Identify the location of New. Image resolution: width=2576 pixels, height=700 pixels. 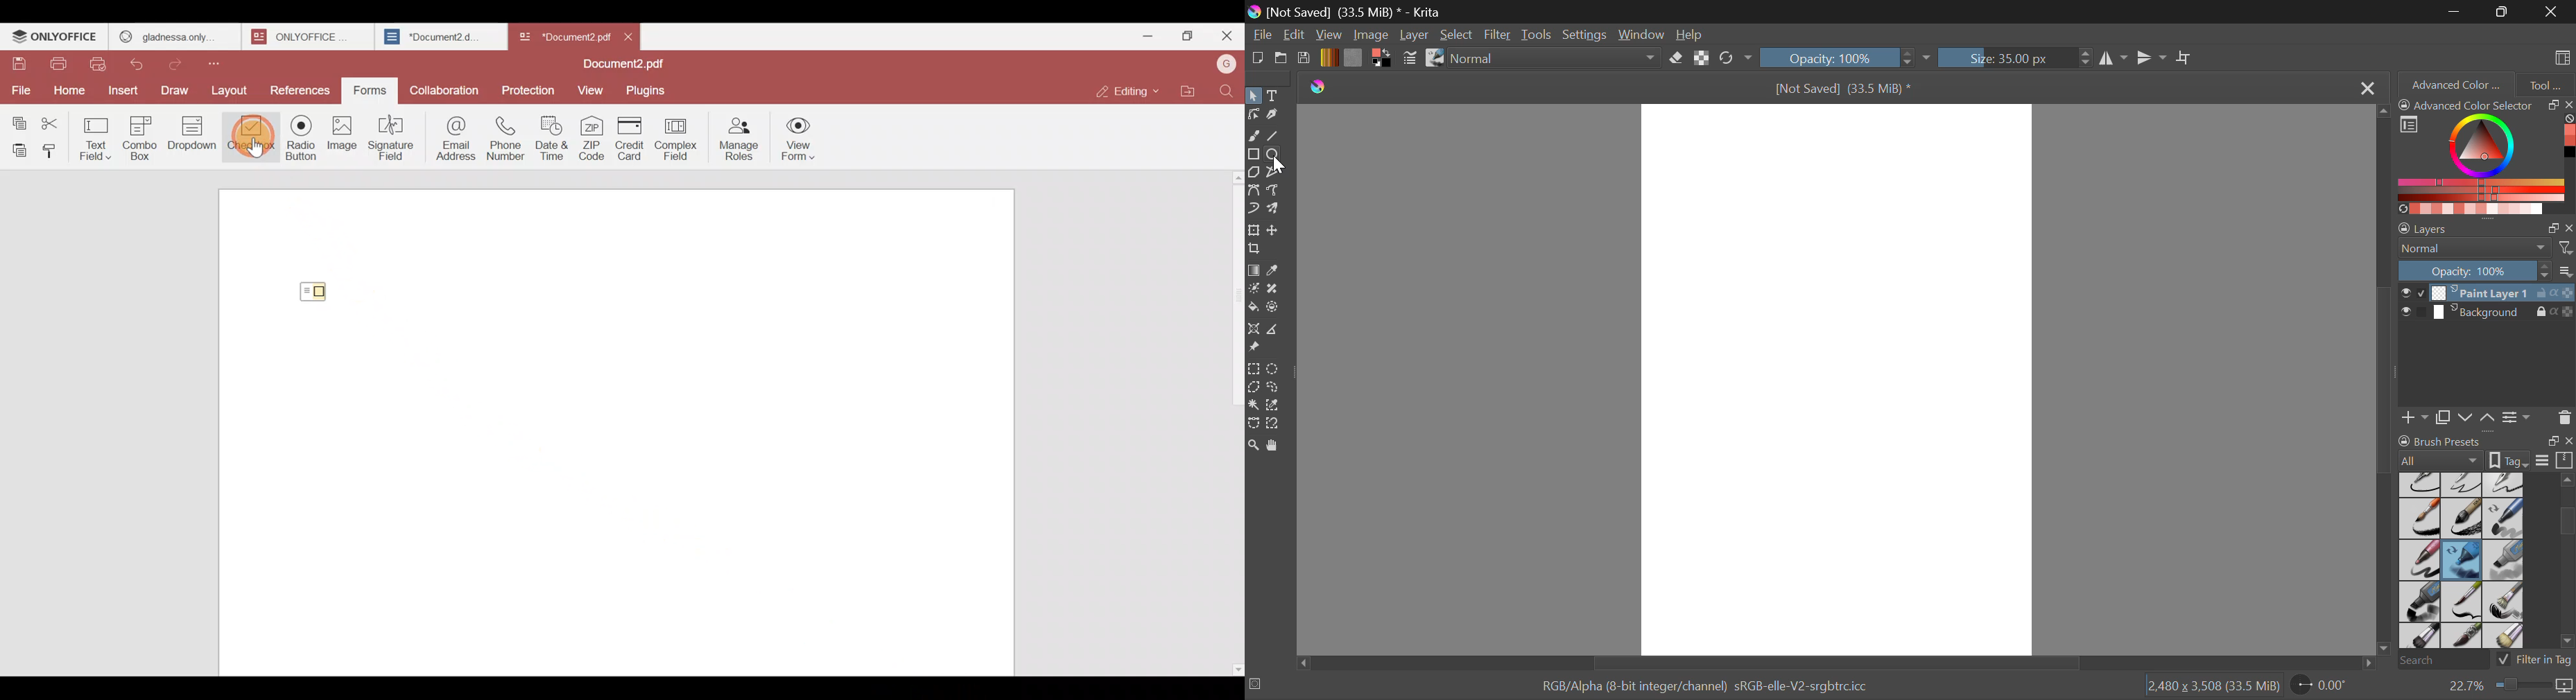
(1258, 60).